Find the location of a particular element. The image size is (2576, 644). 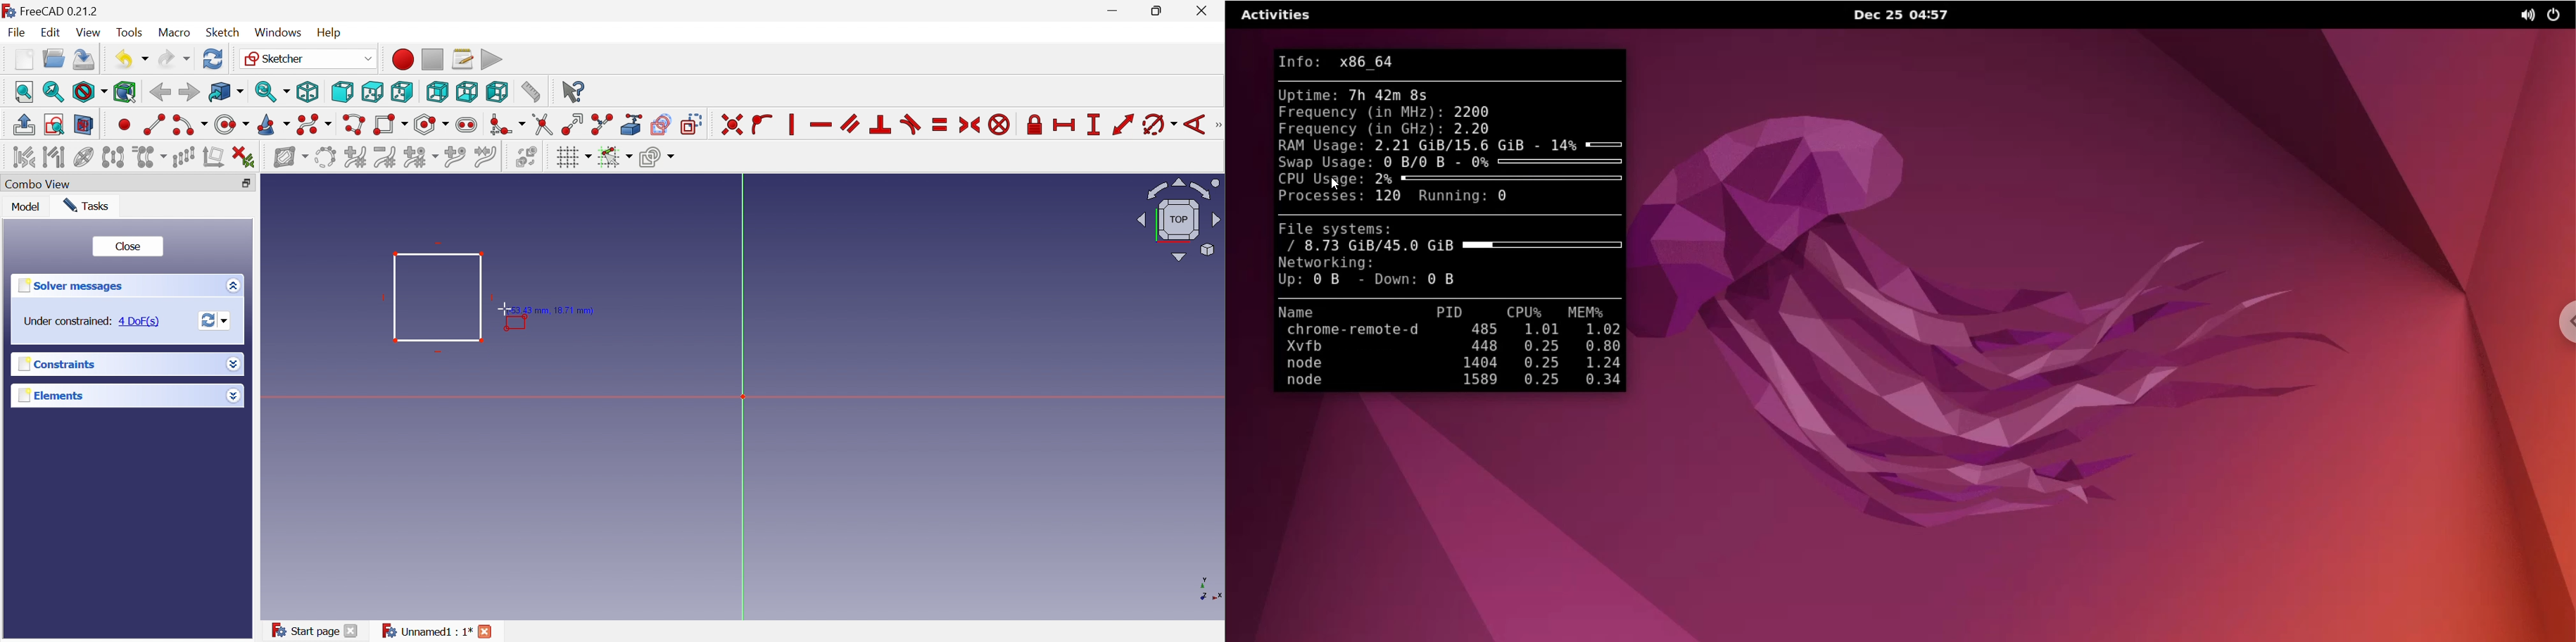

Constrain block is located at coordinates (999, 124).